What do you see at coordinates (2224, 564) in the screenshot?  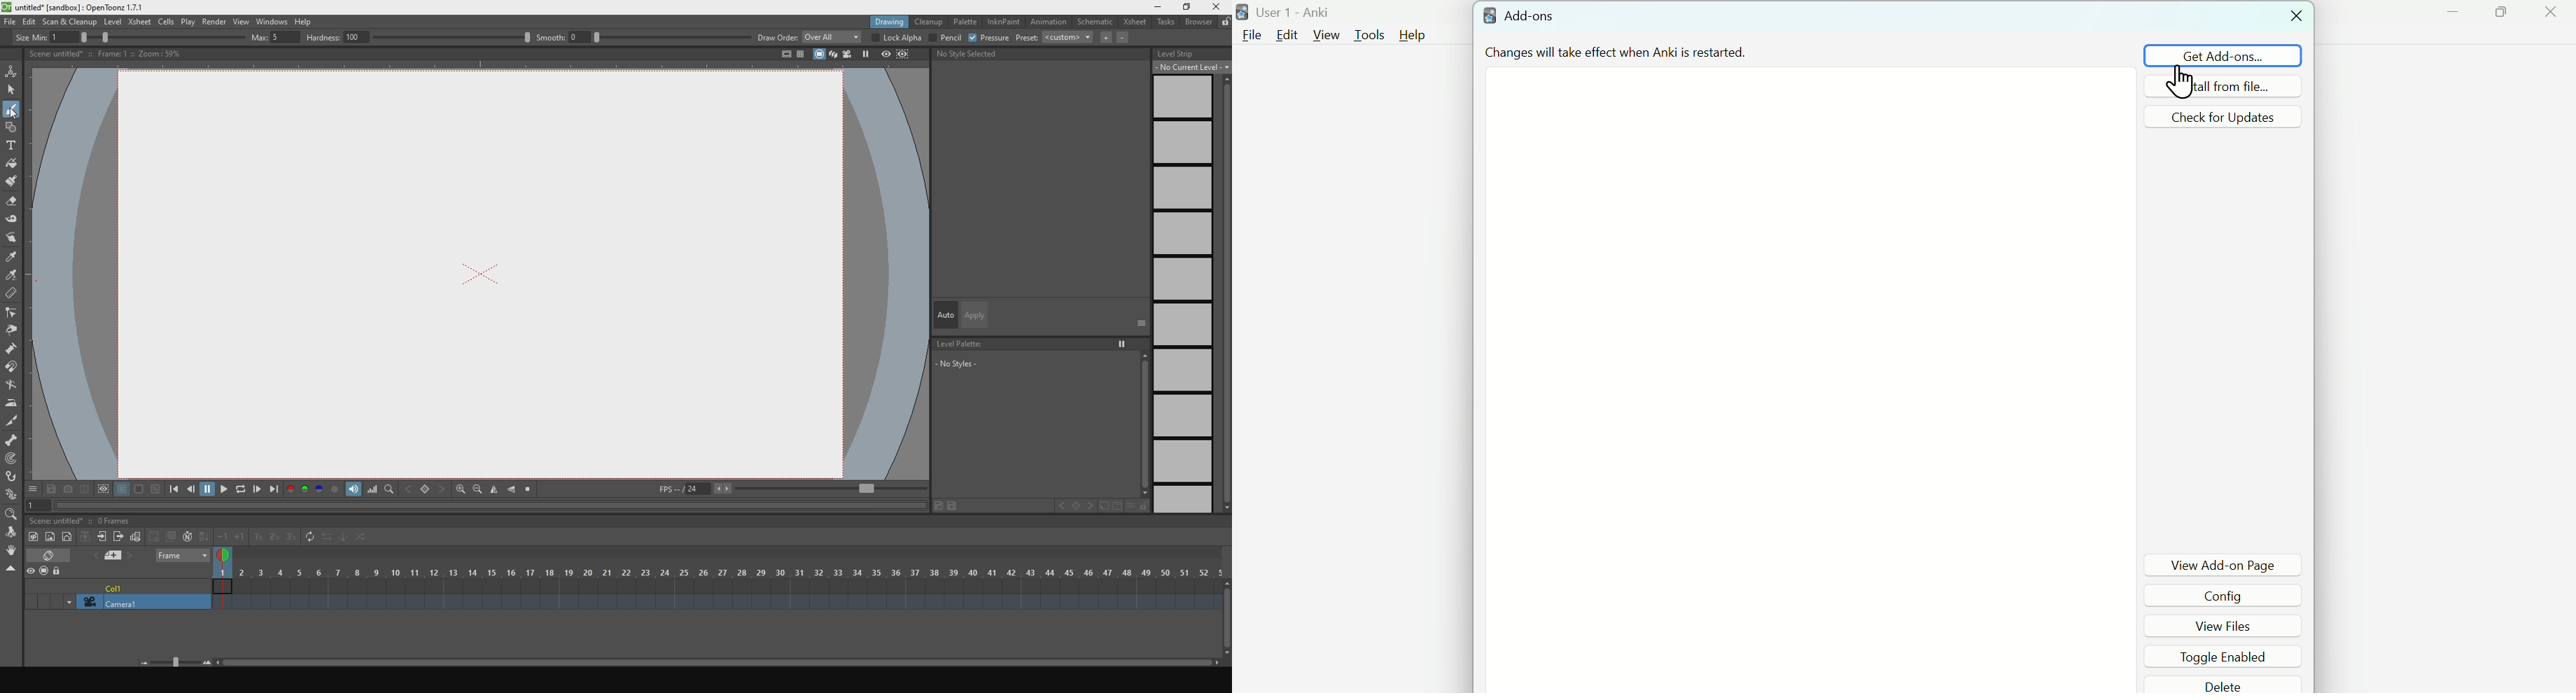 I see `View Add-on Page` at bounding box center [2224, 564].